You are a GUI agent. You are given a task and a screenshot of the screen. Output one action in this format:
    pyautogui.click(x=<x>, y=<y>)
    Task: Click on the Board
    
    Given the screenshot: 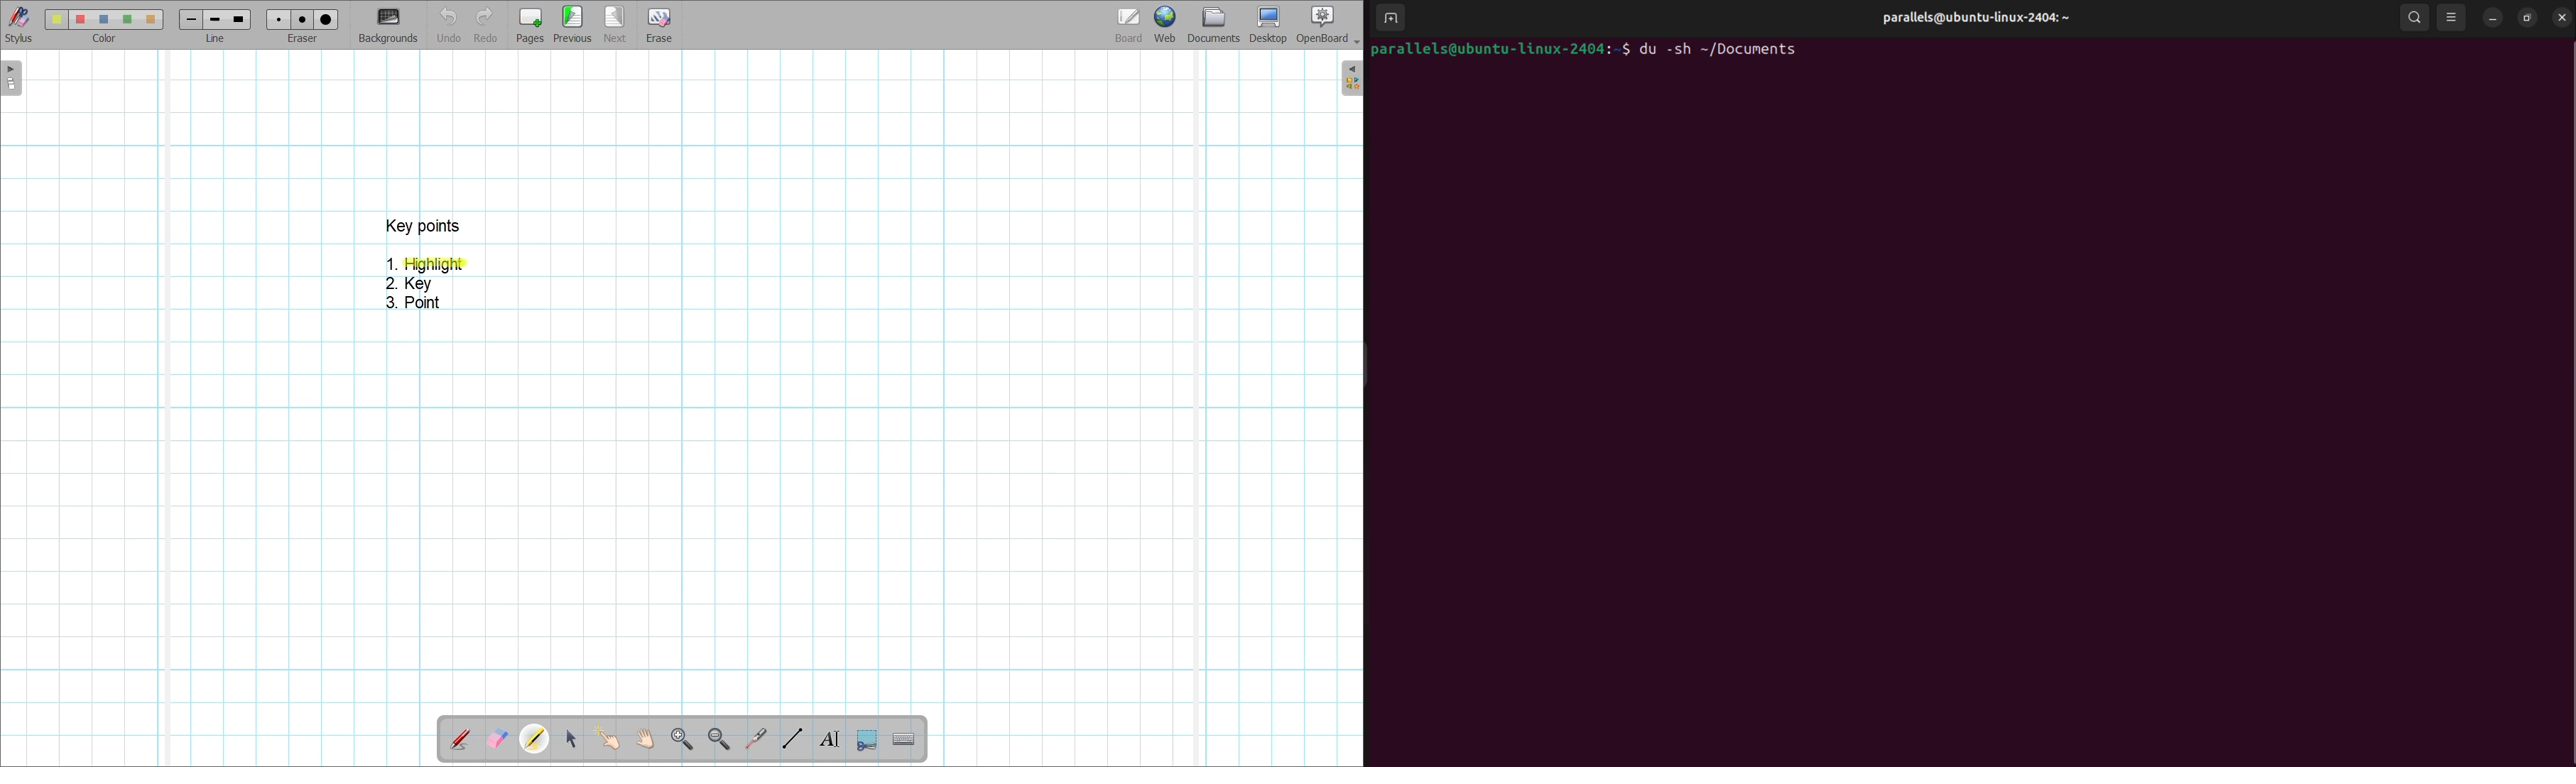 What is the action you would take?
    pyautogui.click(x=1129, y=26)
    